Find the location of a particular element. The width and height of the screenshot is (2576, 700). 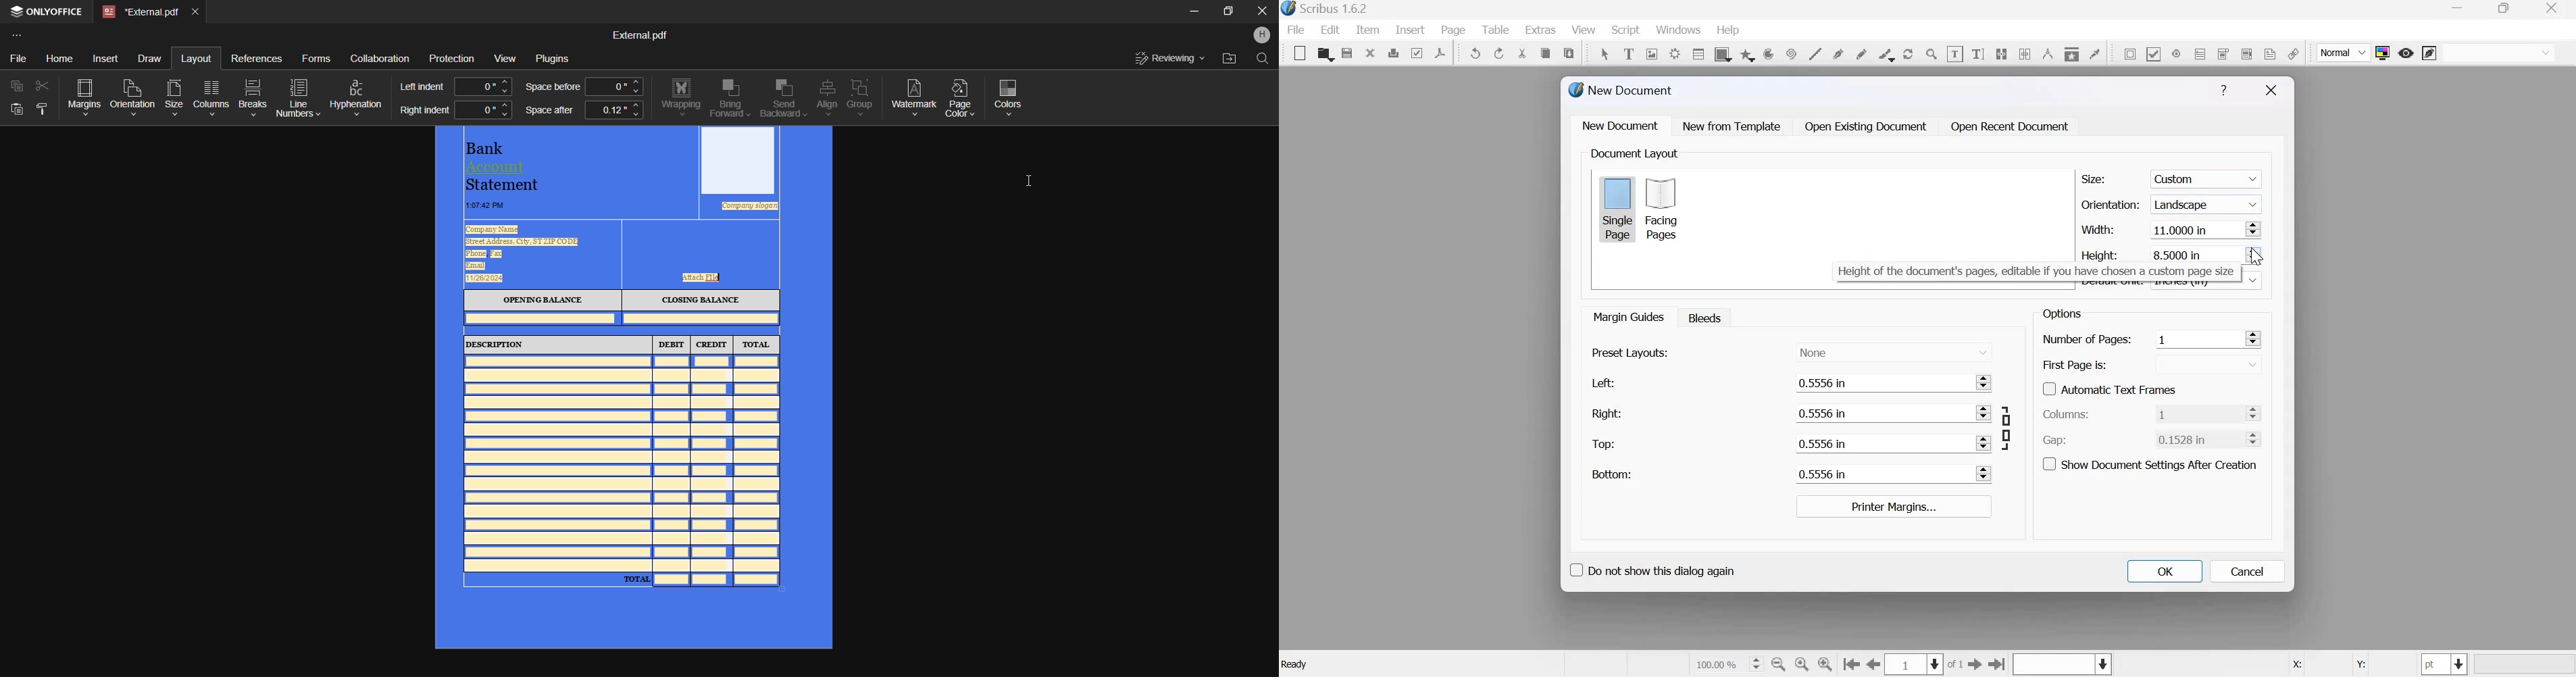

Reveiwing is located at coordinates (1171, 58).